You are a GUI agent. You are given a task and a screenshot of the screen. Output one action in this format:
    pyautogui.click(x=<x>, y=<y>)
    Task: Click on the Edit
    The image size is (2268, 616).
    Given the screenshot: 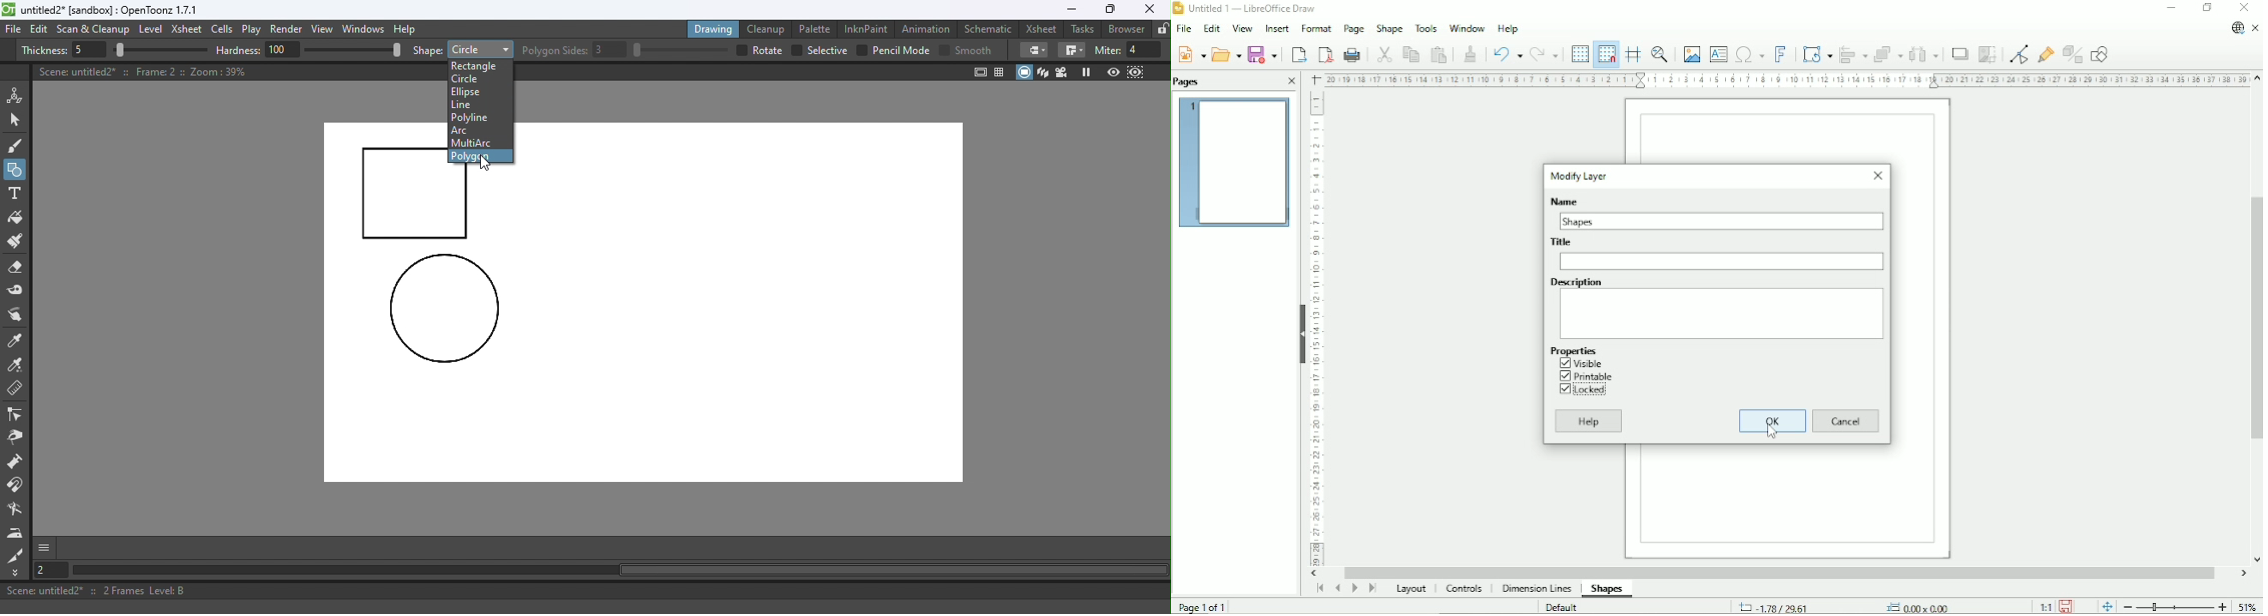 What is the action you would take?
    pyautogui.click(x=1212, y=29)
    